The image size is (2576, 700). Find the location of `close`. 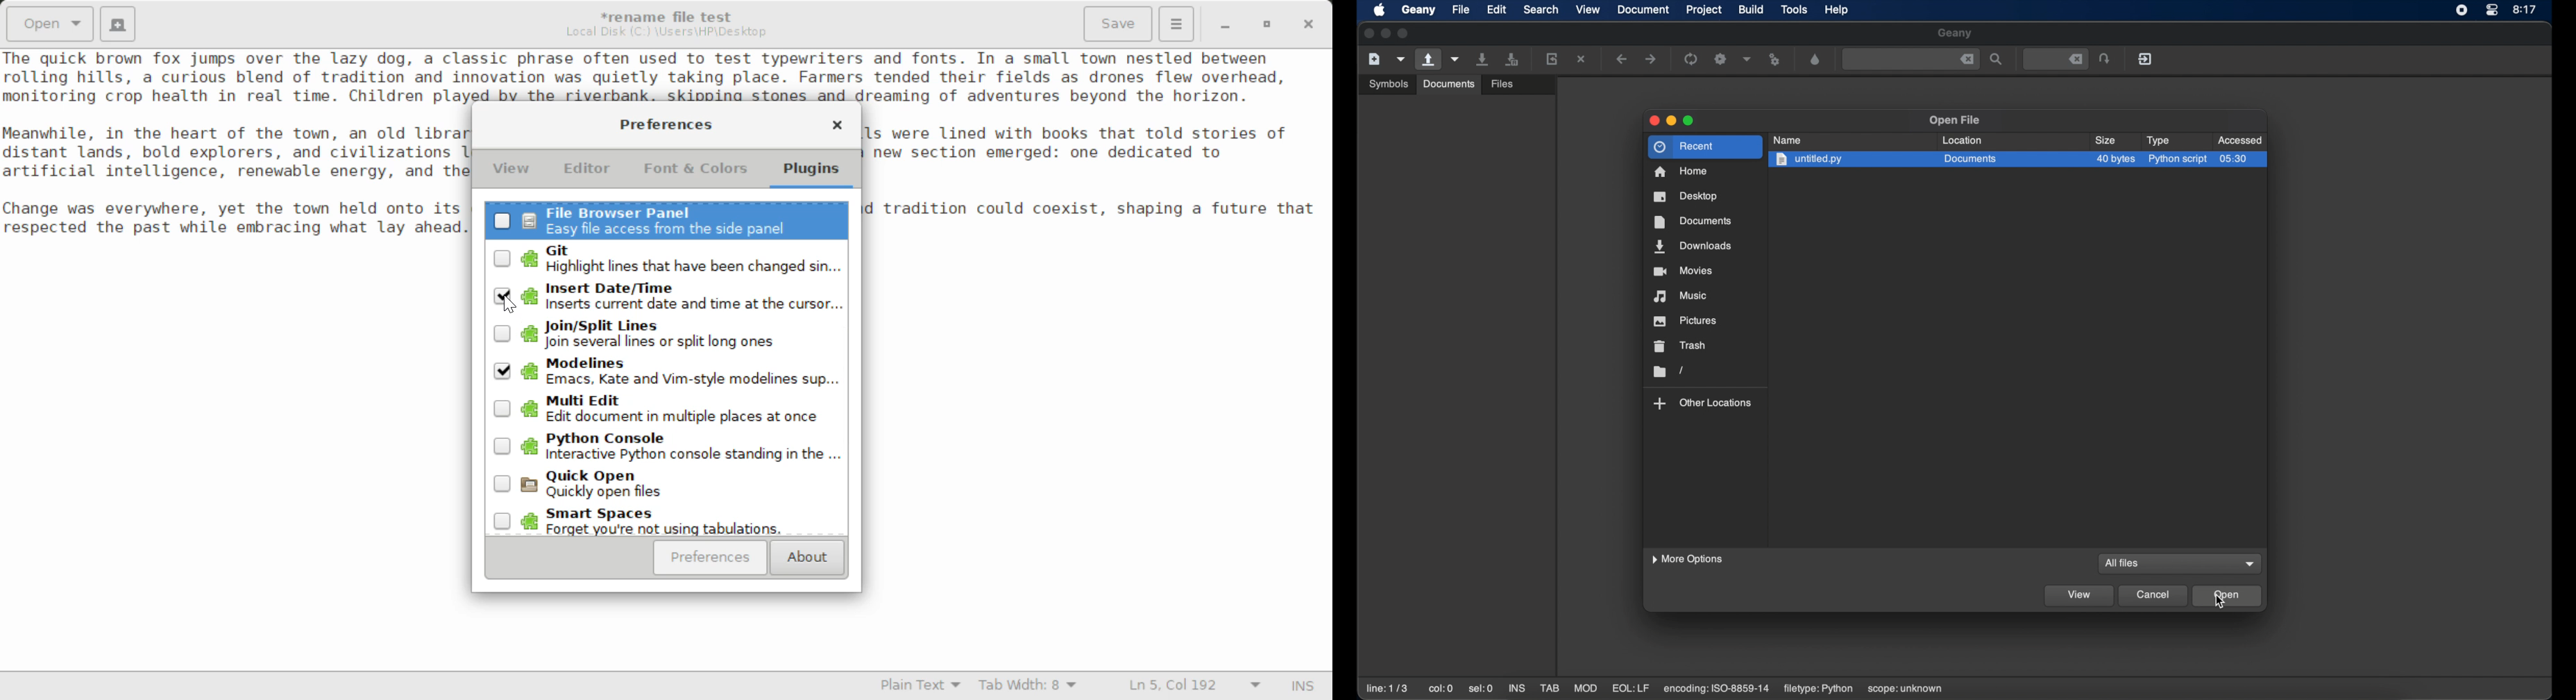

close is located at coordinates (1654, 121).